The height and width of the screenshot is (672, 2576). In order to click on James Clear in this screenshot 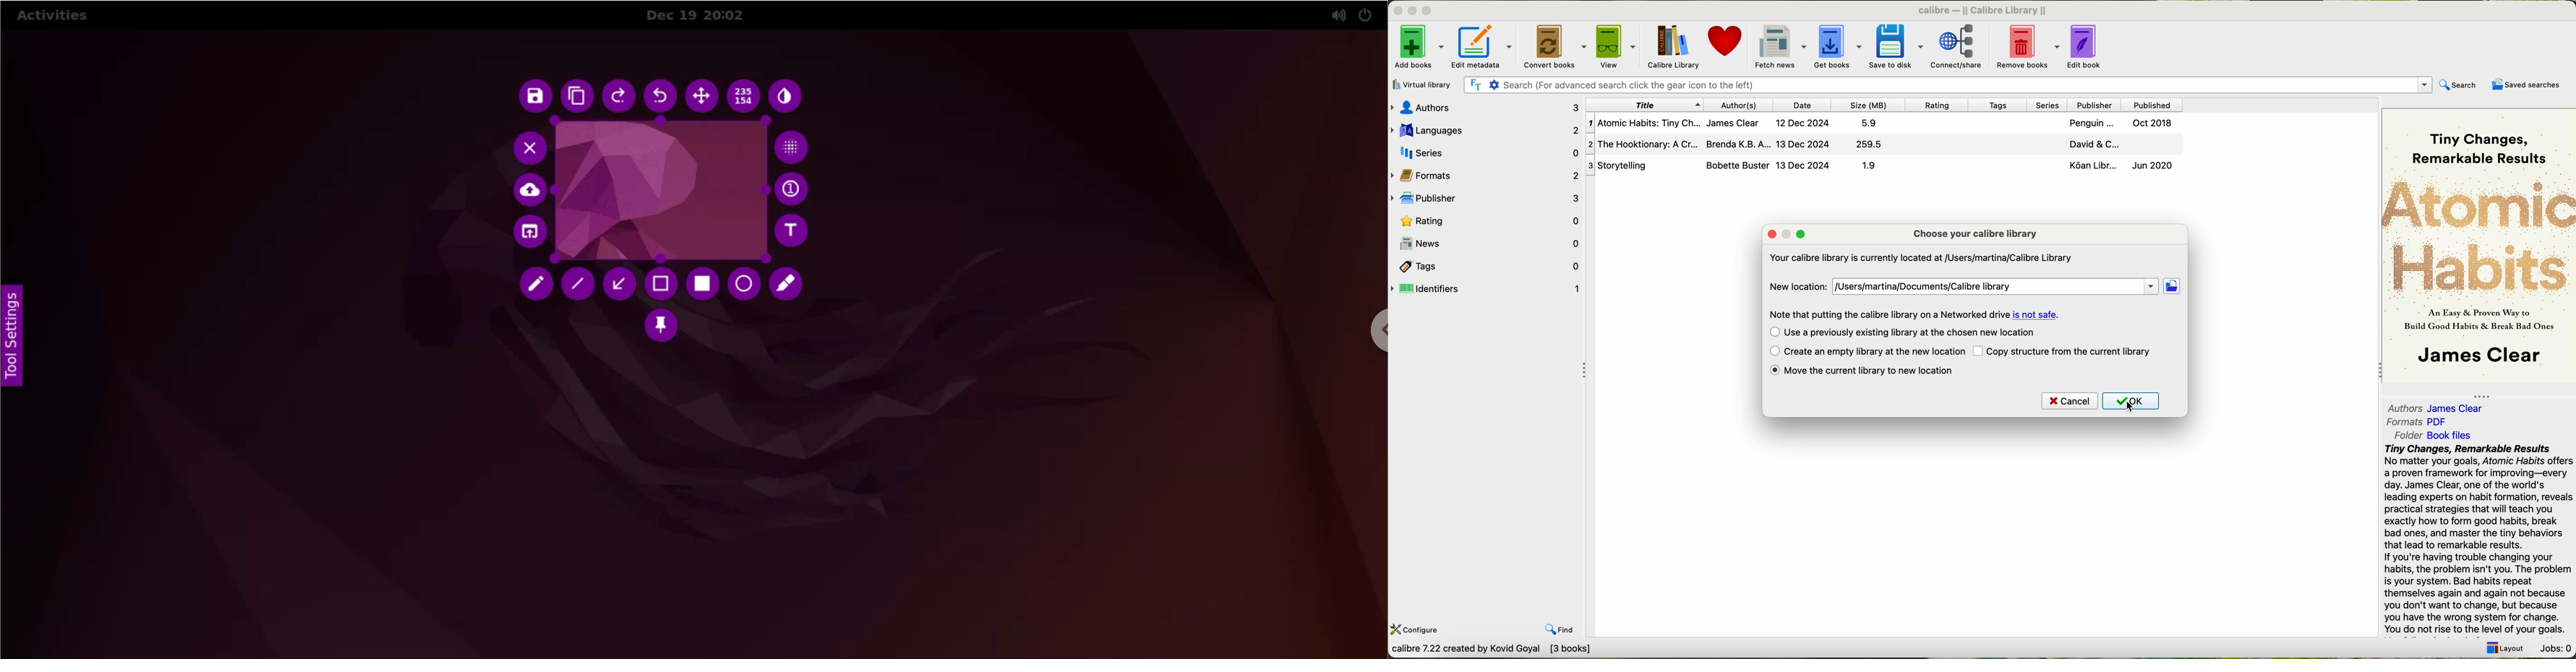, I will do `click(2476, 357)`.